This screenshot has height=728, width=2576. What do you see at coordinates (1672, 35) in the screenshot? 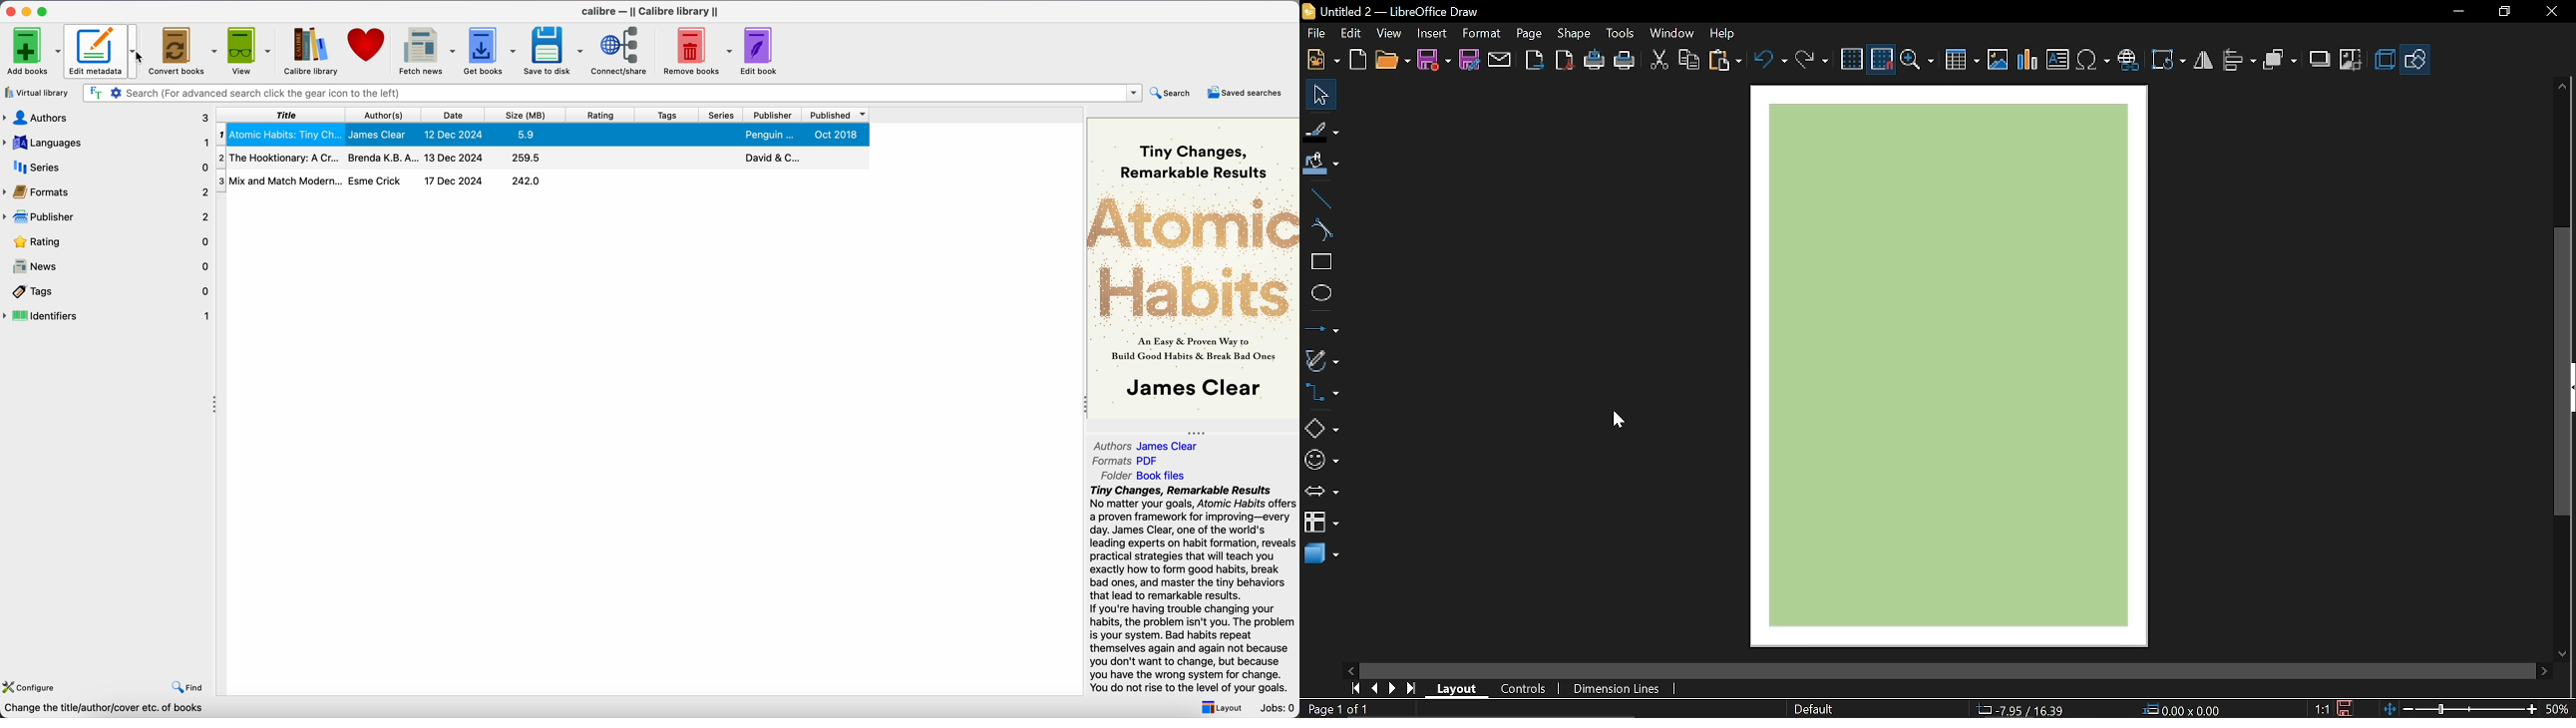
I see `Window` at bounding box center [1672, 35].